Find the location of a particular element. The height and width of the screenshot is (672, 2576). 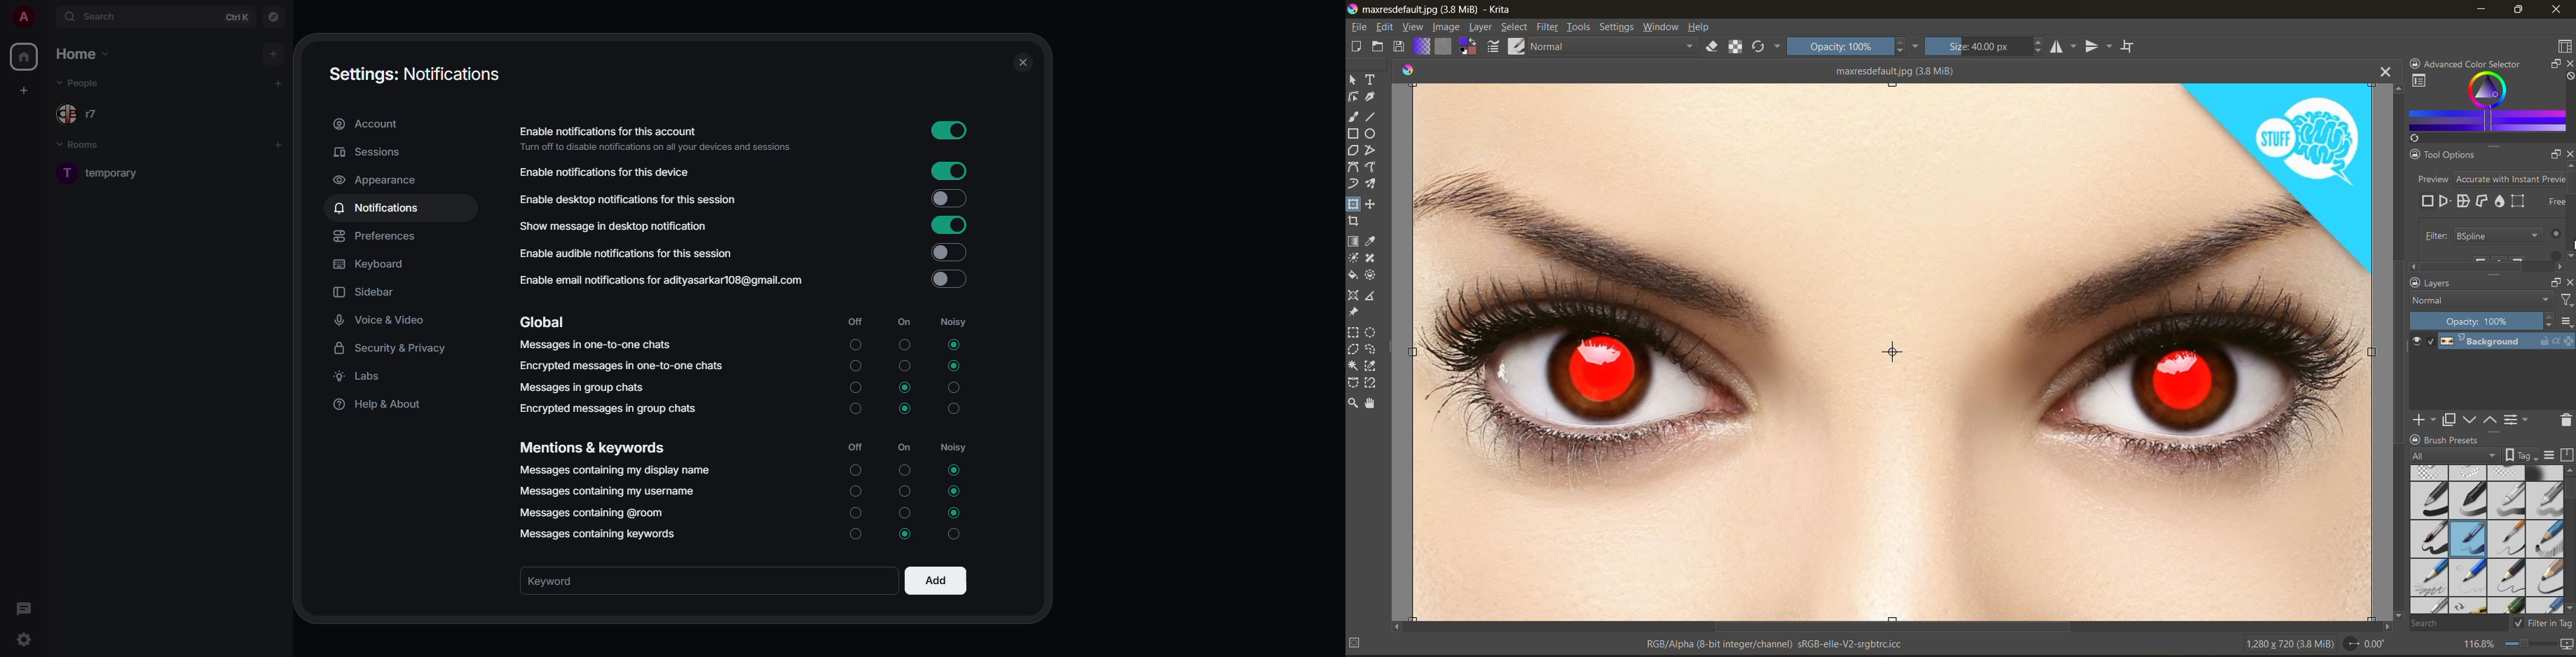

add is located at coordinates (276, 84).